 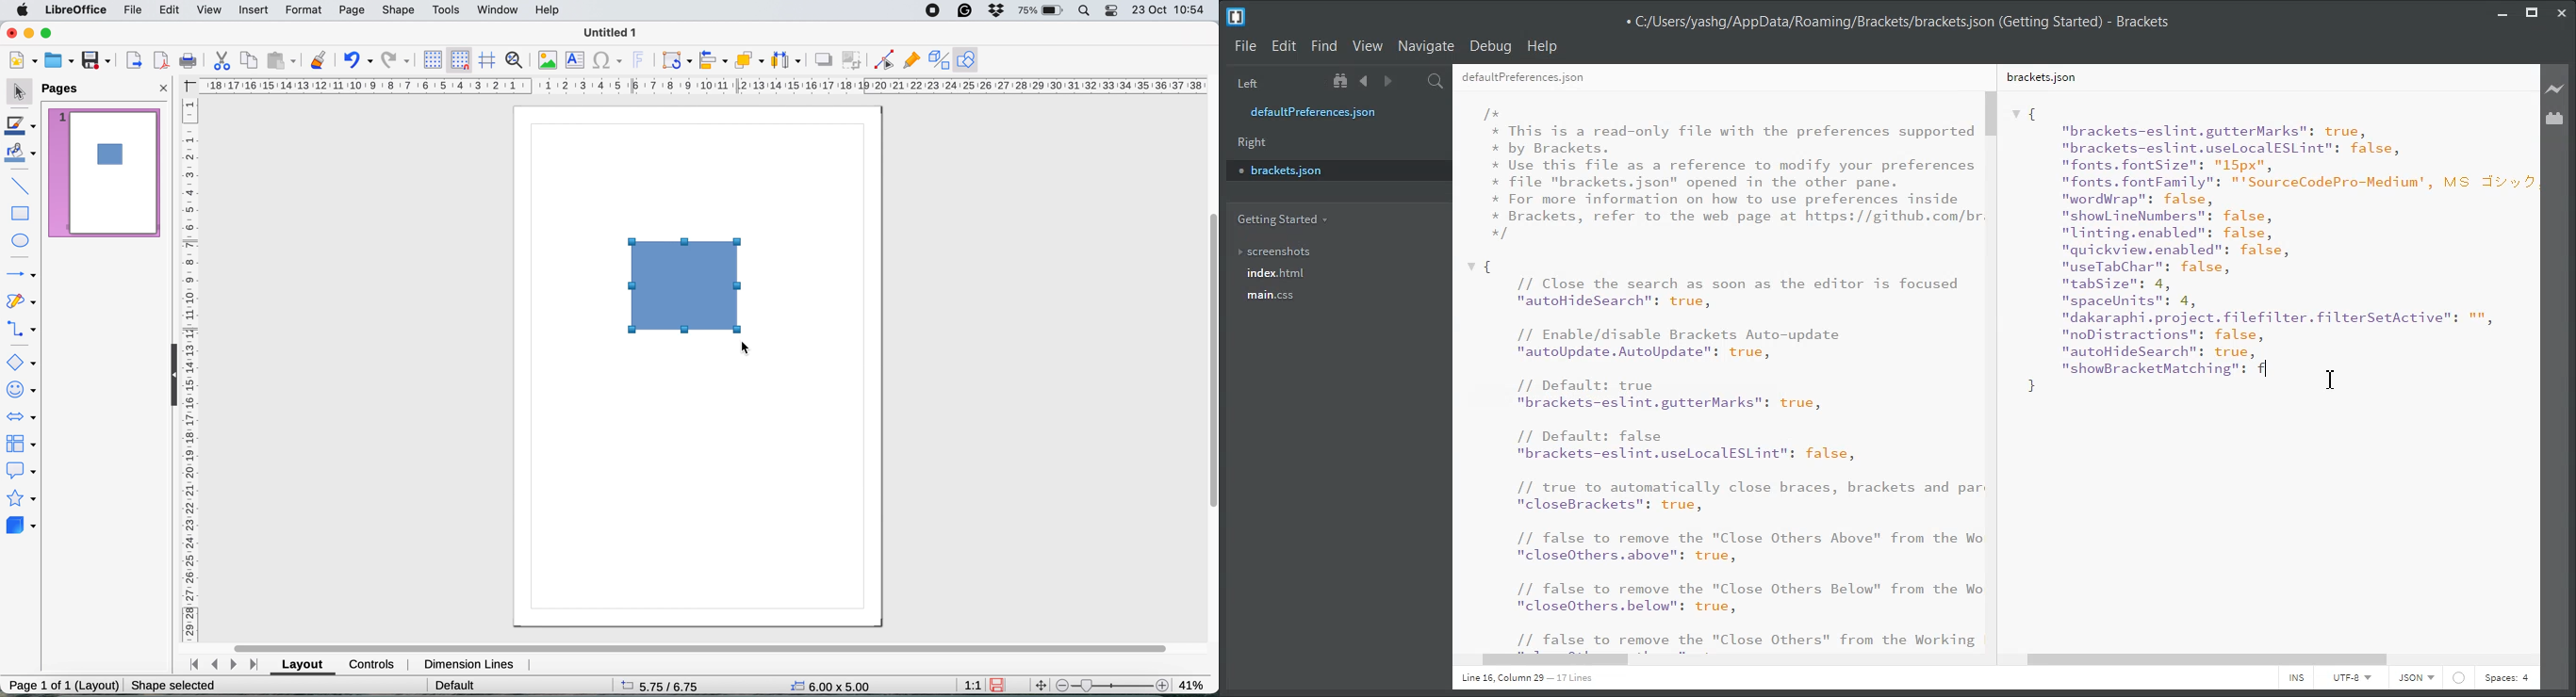 What do you see at coordinates (2296, 678) in the screenshot?
I see `INS` at bounding box center [2296, 678].